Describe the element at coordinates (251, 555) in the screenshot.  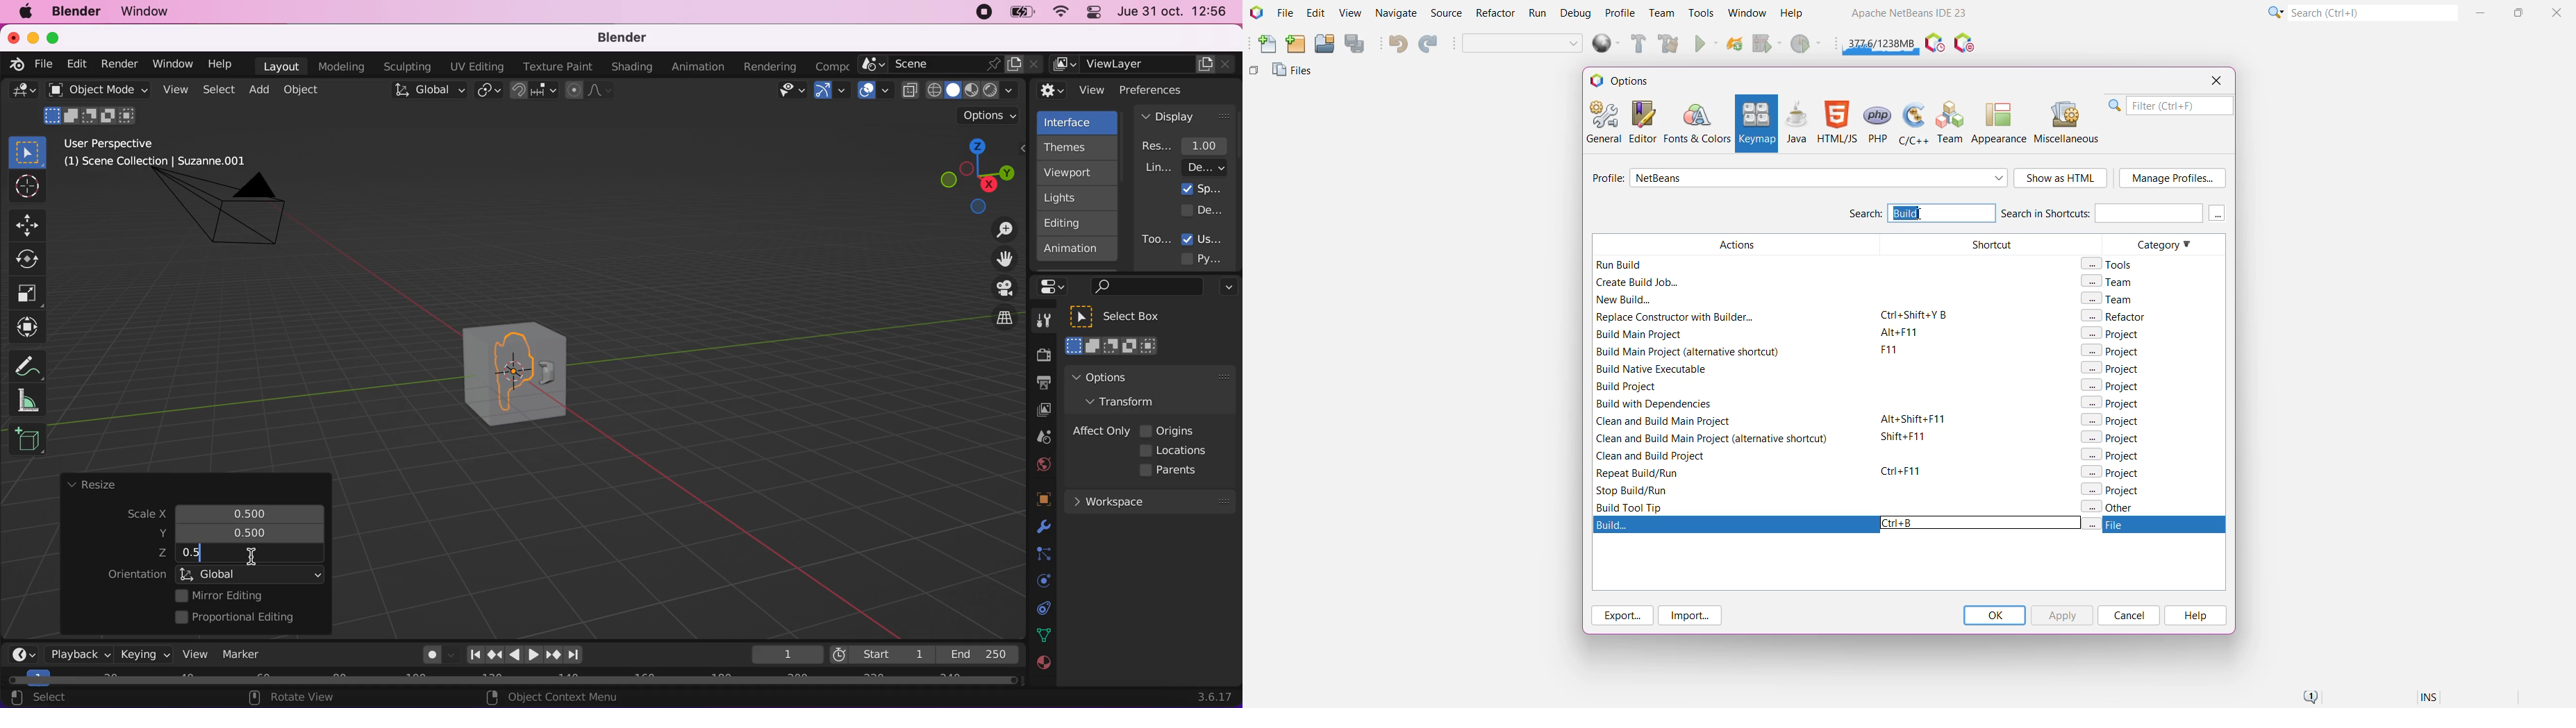
I see `cursor` at that location.